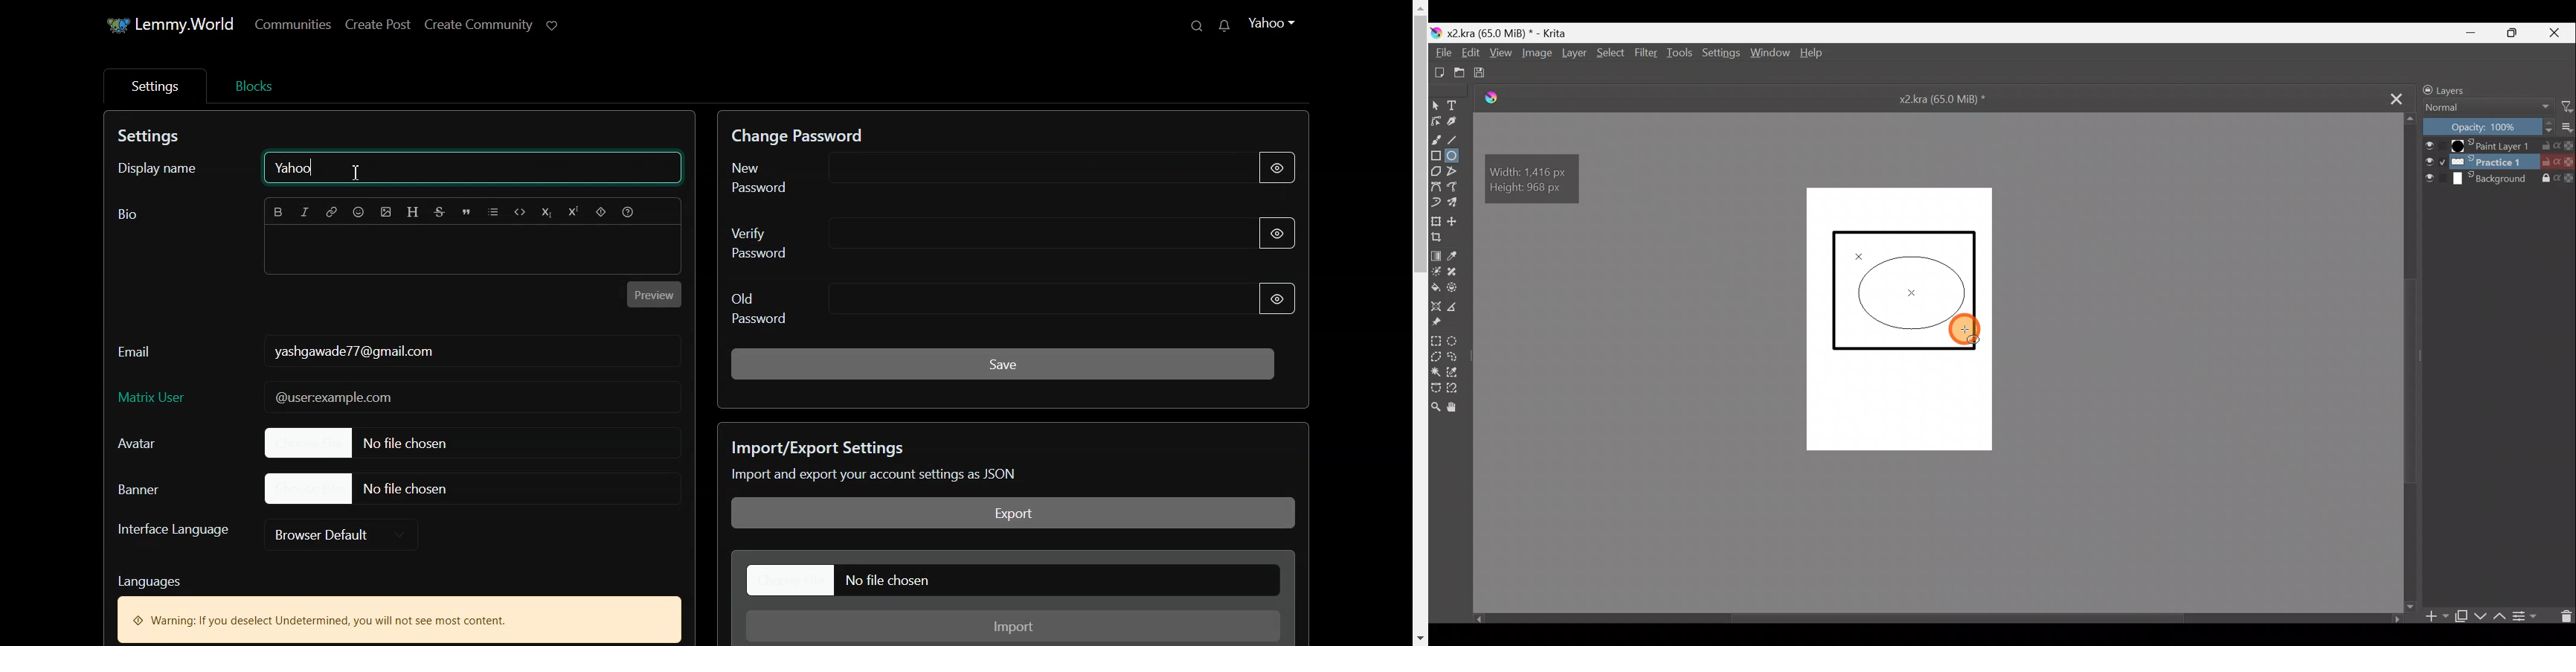 This screenshot has height=672, width=2576. I want to click on communities, so click(297, 24).